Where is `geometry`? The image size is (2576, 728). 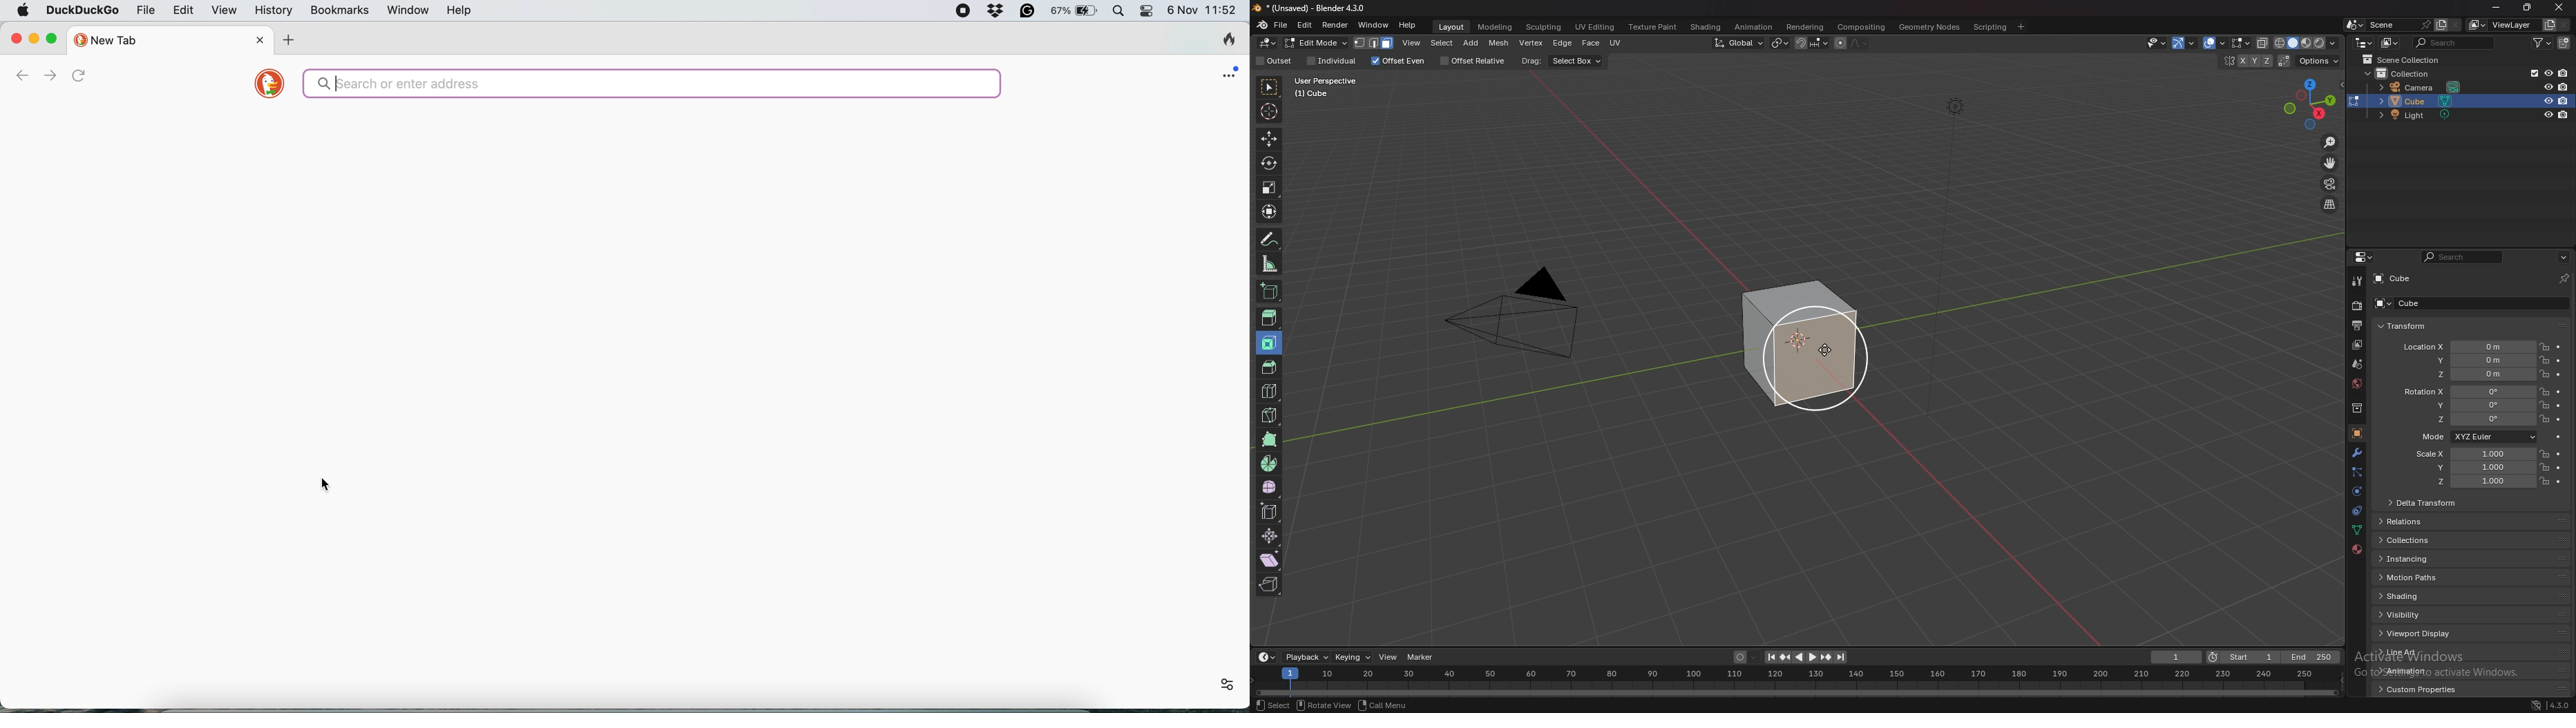
geometry is located at coordinates (1931, 27).